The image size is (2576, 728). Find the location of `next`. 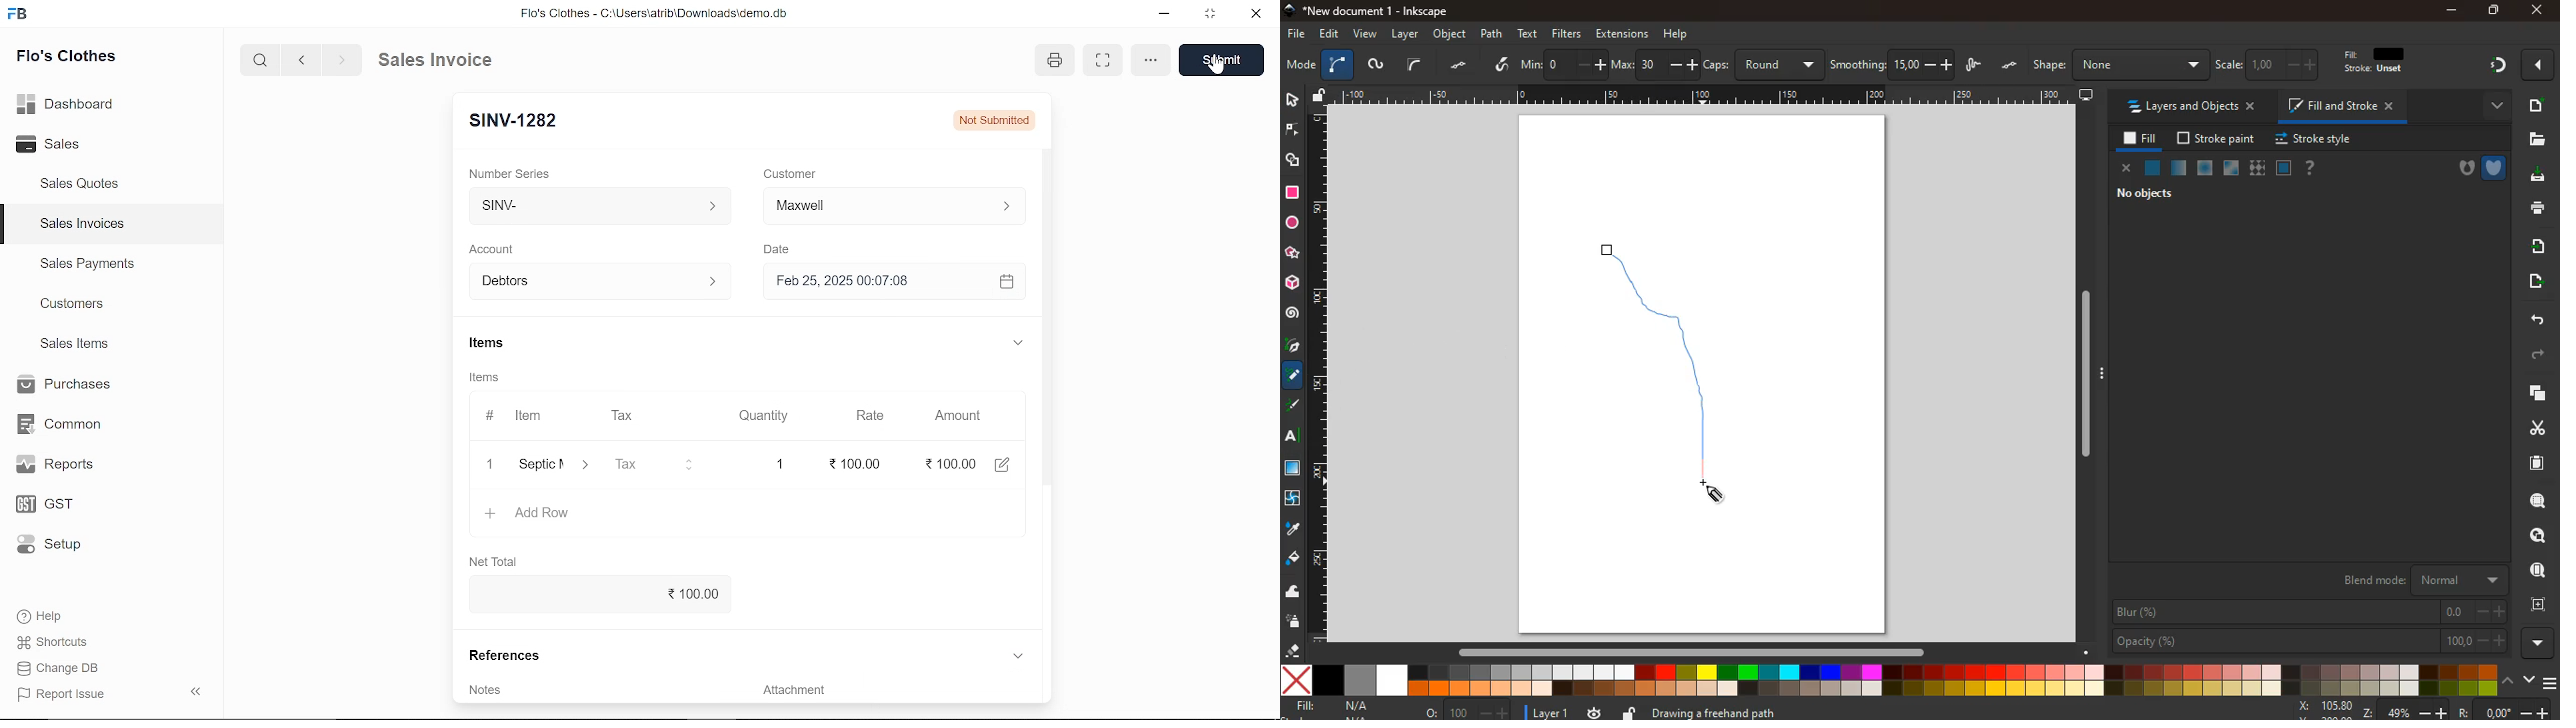

next is located at coordinates (342, 60).